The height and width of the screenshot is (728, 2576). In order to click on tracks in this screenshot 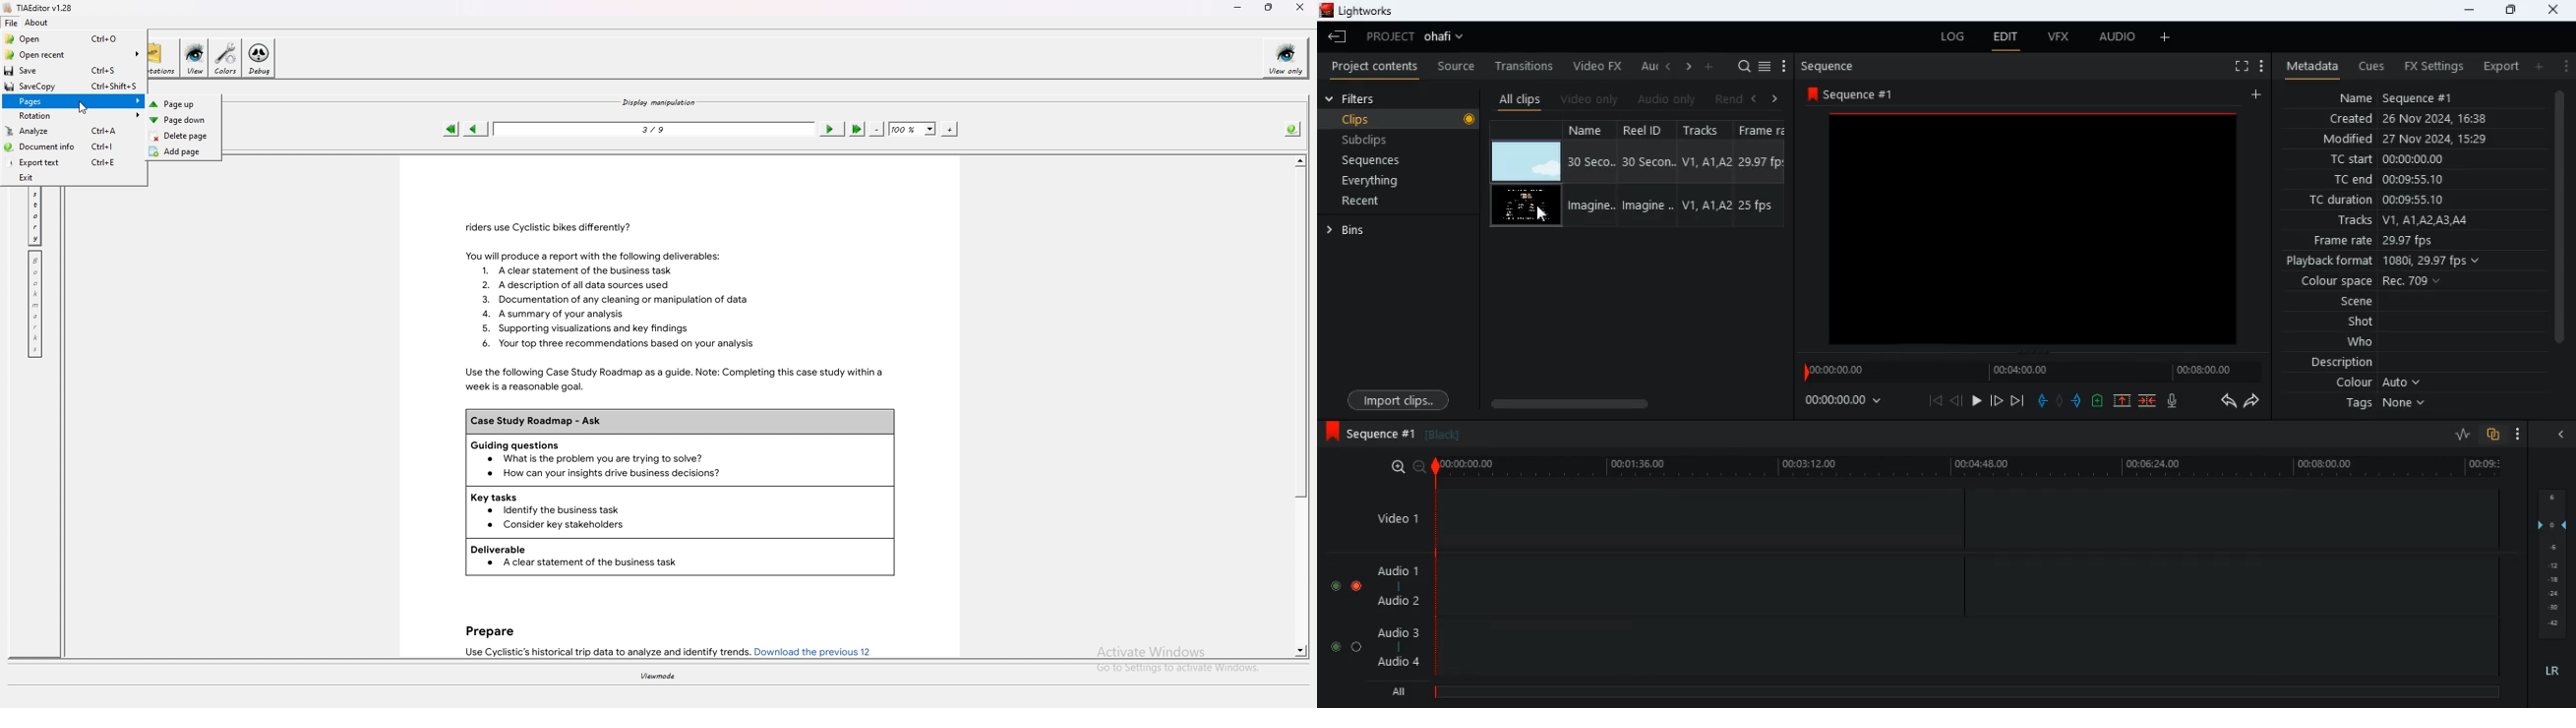, I will do `click(2401, 221)`.